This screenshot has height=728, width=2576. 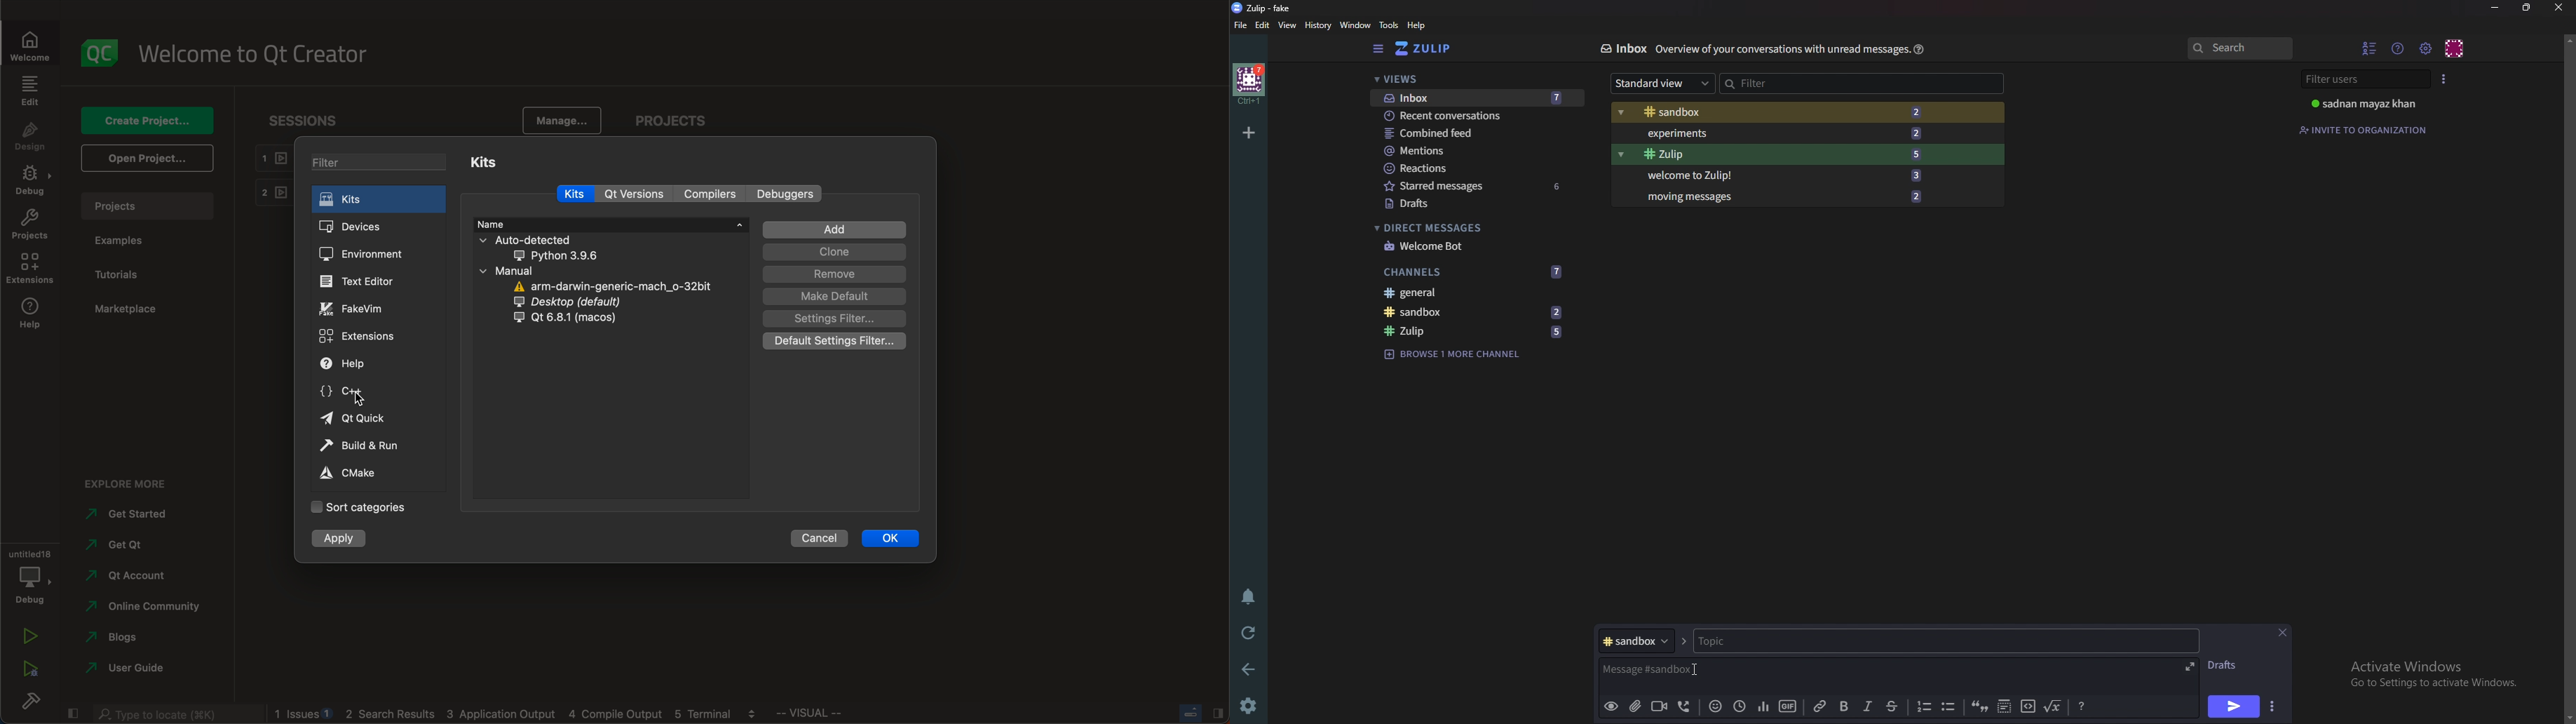 I want to click on zulip, so click(x=1479, y=332).